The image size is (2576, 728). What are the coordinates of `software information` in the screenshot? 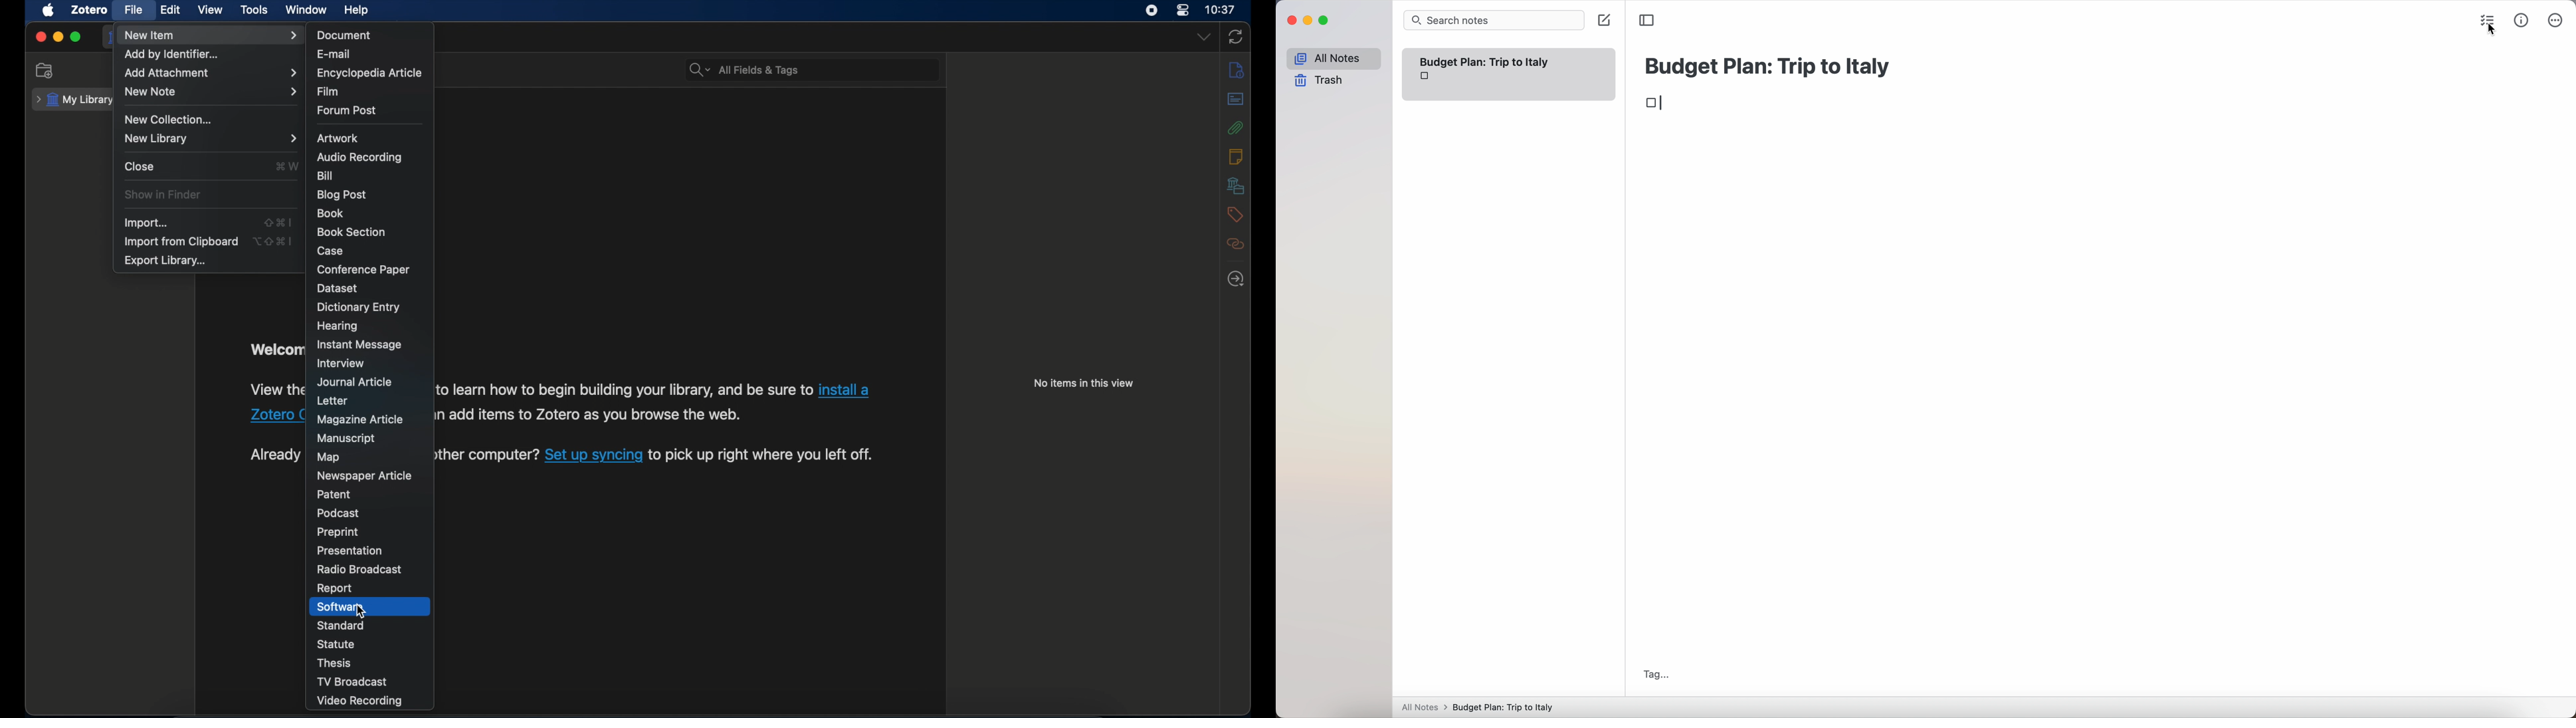 It's located at (624, 390).